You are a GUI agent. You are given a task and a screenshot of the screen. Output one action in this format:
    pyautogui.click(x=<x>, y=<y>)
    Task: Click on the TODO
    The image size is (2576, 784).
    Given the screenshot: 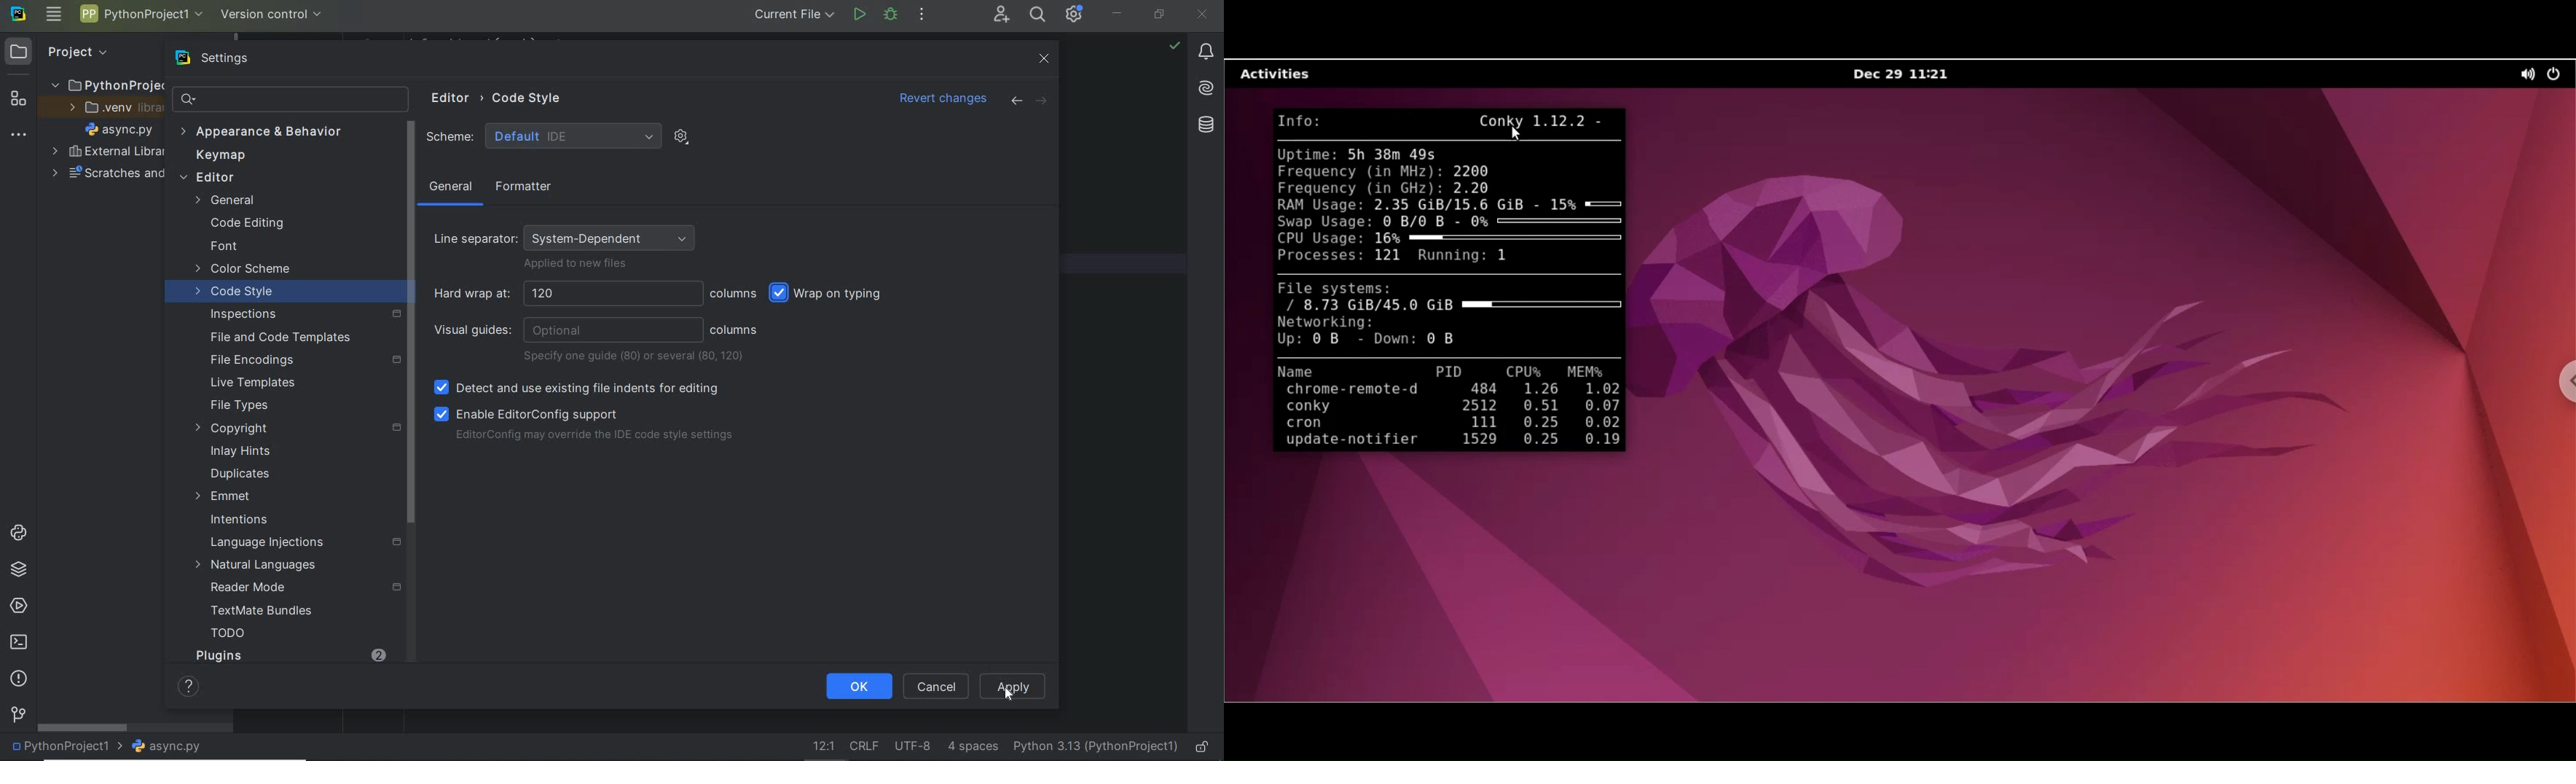 What is the action you would take?
    pyautogui.click(x=228, y=636)
    